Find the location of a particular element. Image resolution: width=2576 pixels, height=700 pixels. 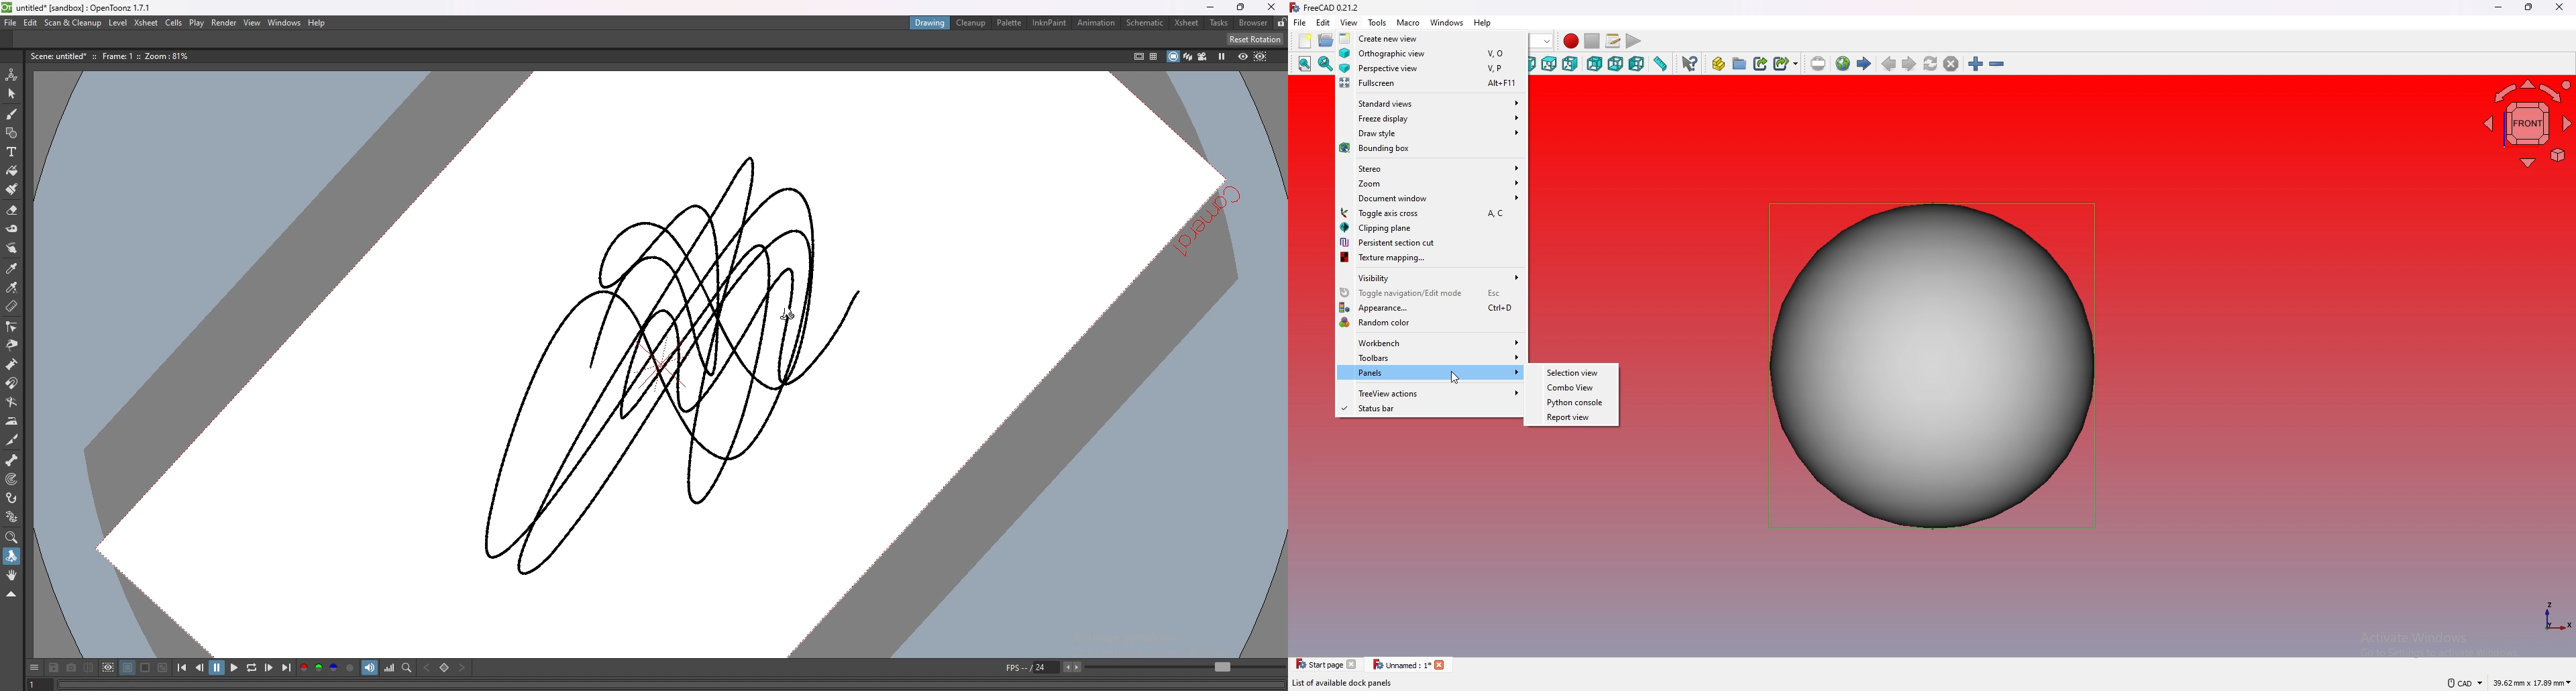

random color is located at coordinates (1431, 322).